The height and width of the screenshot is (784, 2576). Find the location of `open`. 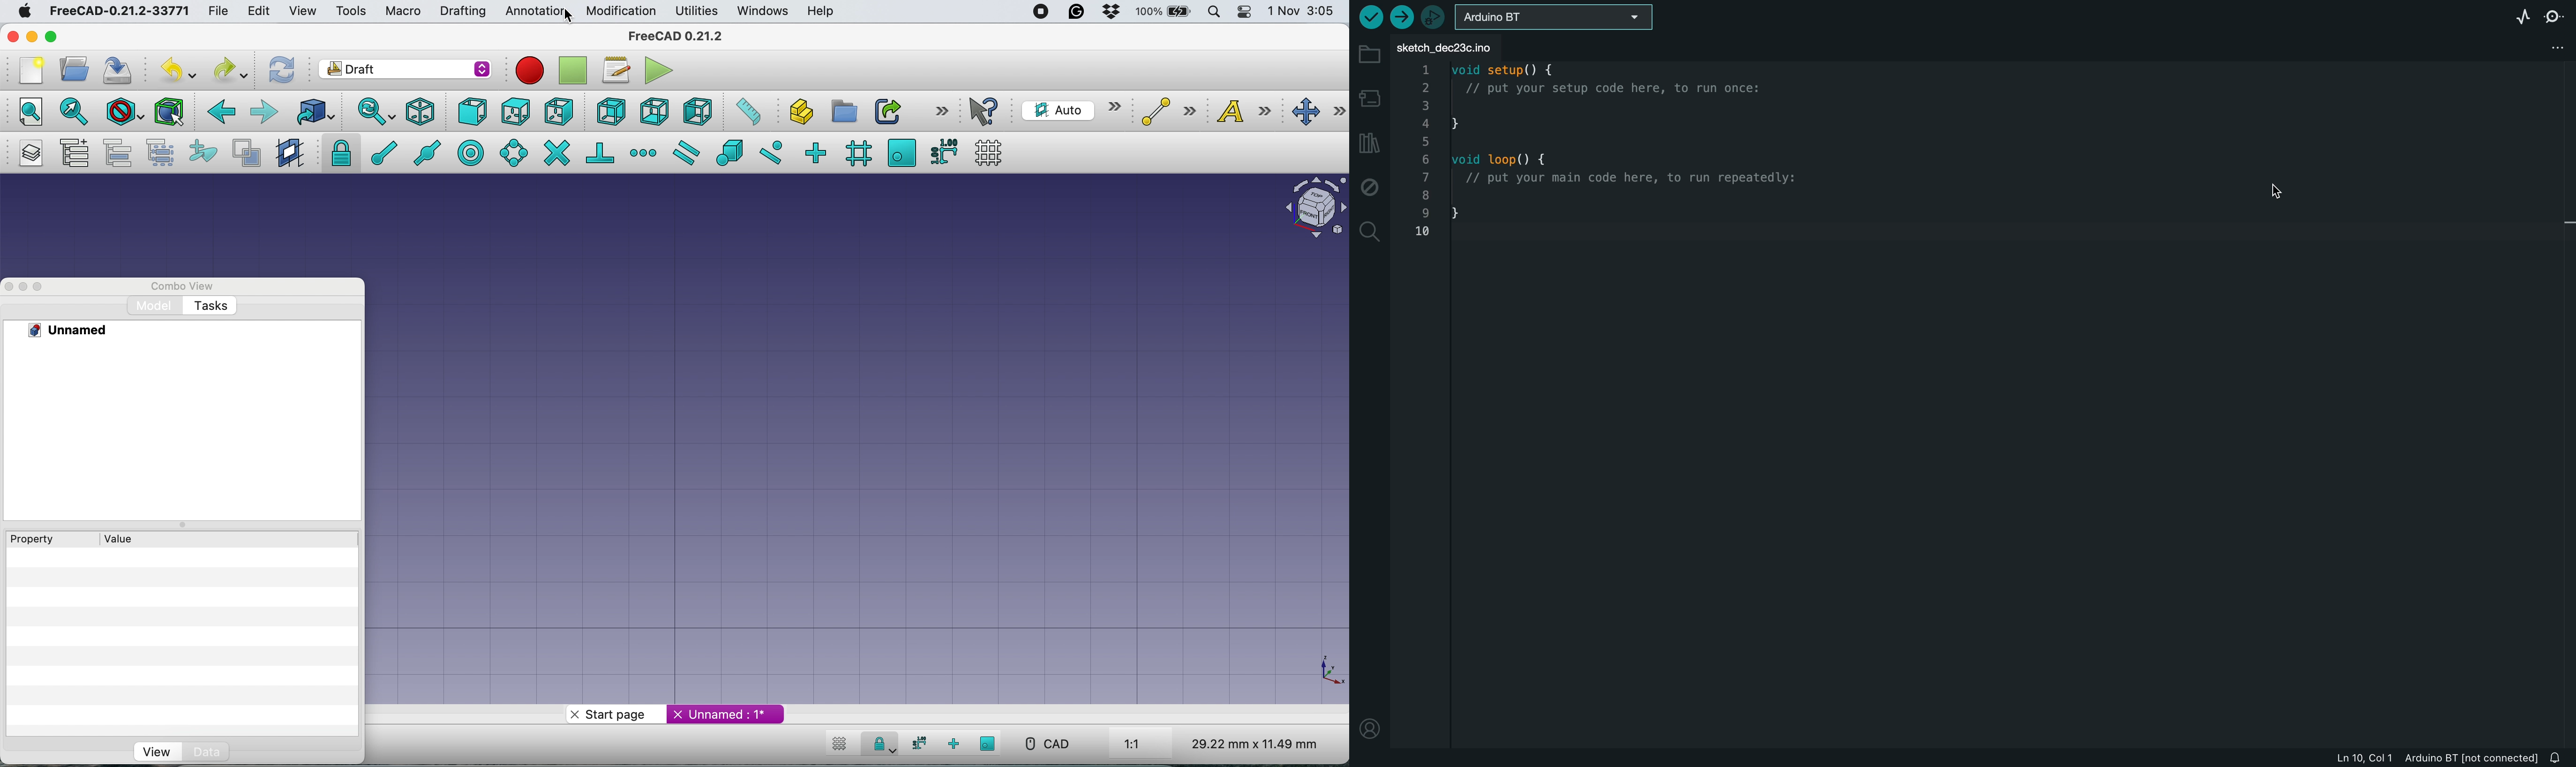

open is located at coordinates (70, 68).